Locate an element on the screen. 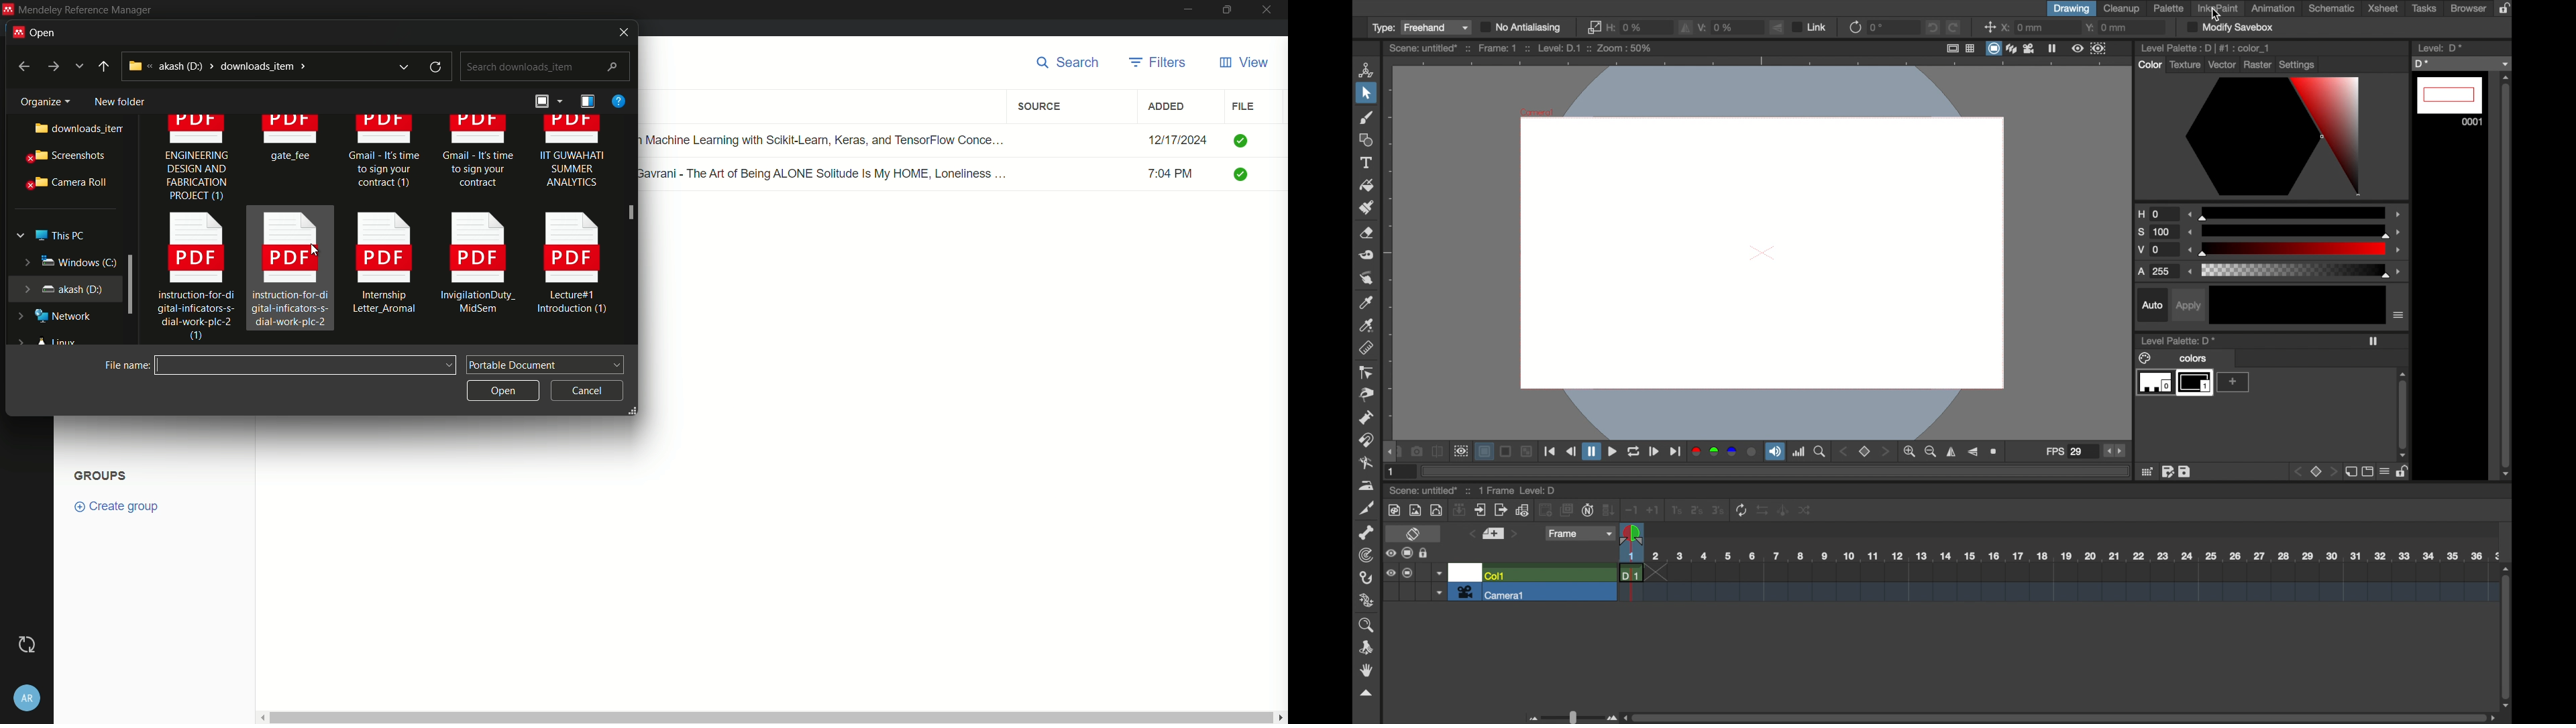  close is located at coordinates (619, 32).